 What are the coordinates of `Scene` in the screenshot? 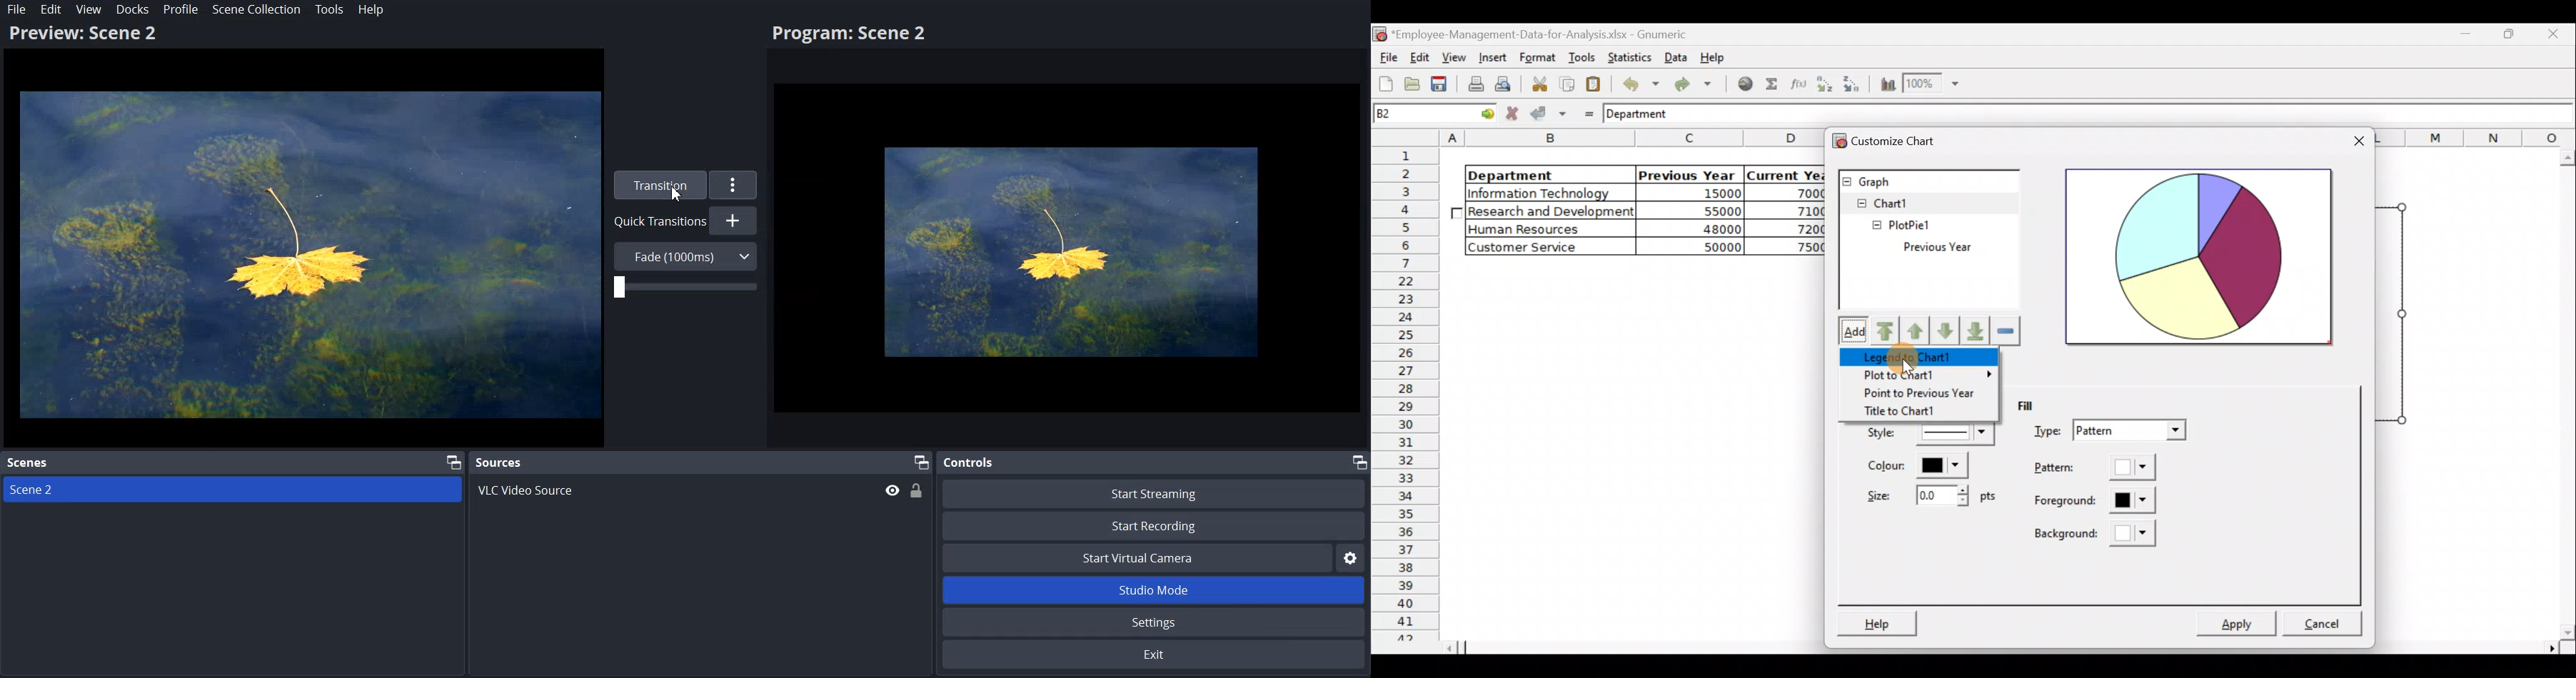 It's located at (86, 492).